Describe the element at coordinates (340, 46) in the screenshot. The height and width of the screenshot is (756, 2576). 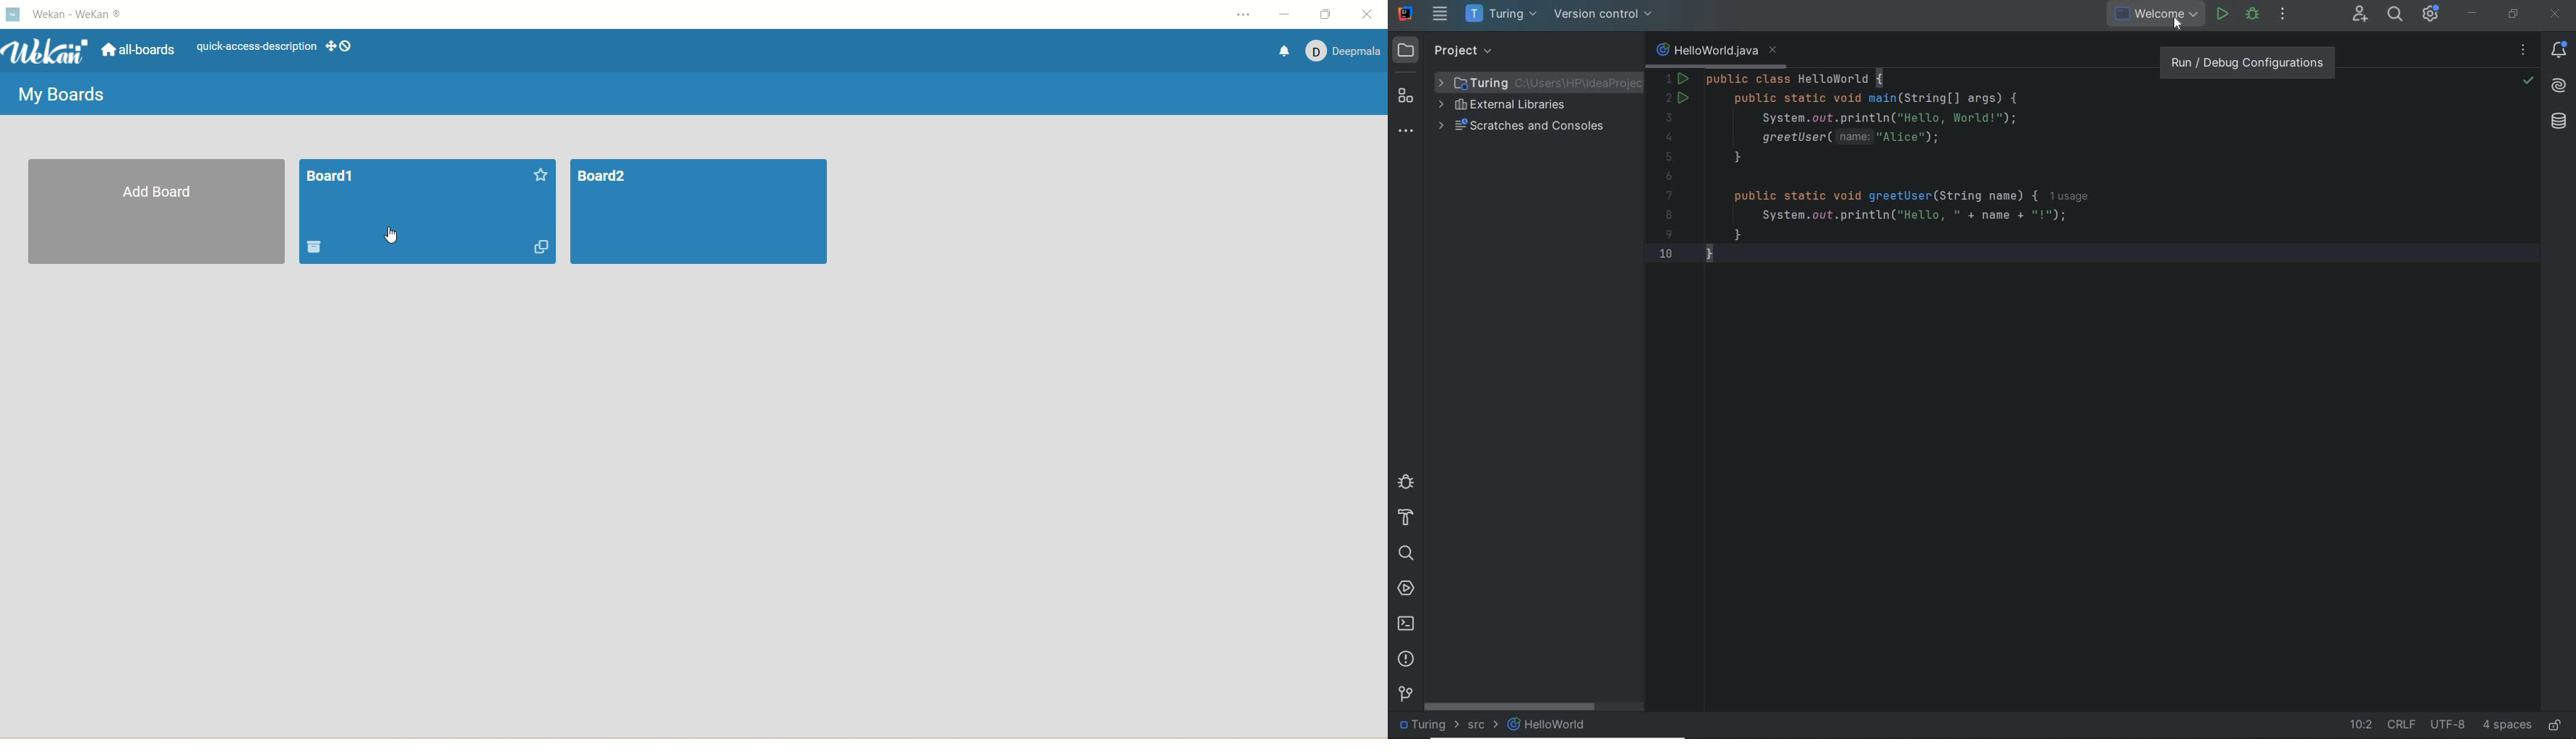
I see `show-desktop-drag-` at that location.